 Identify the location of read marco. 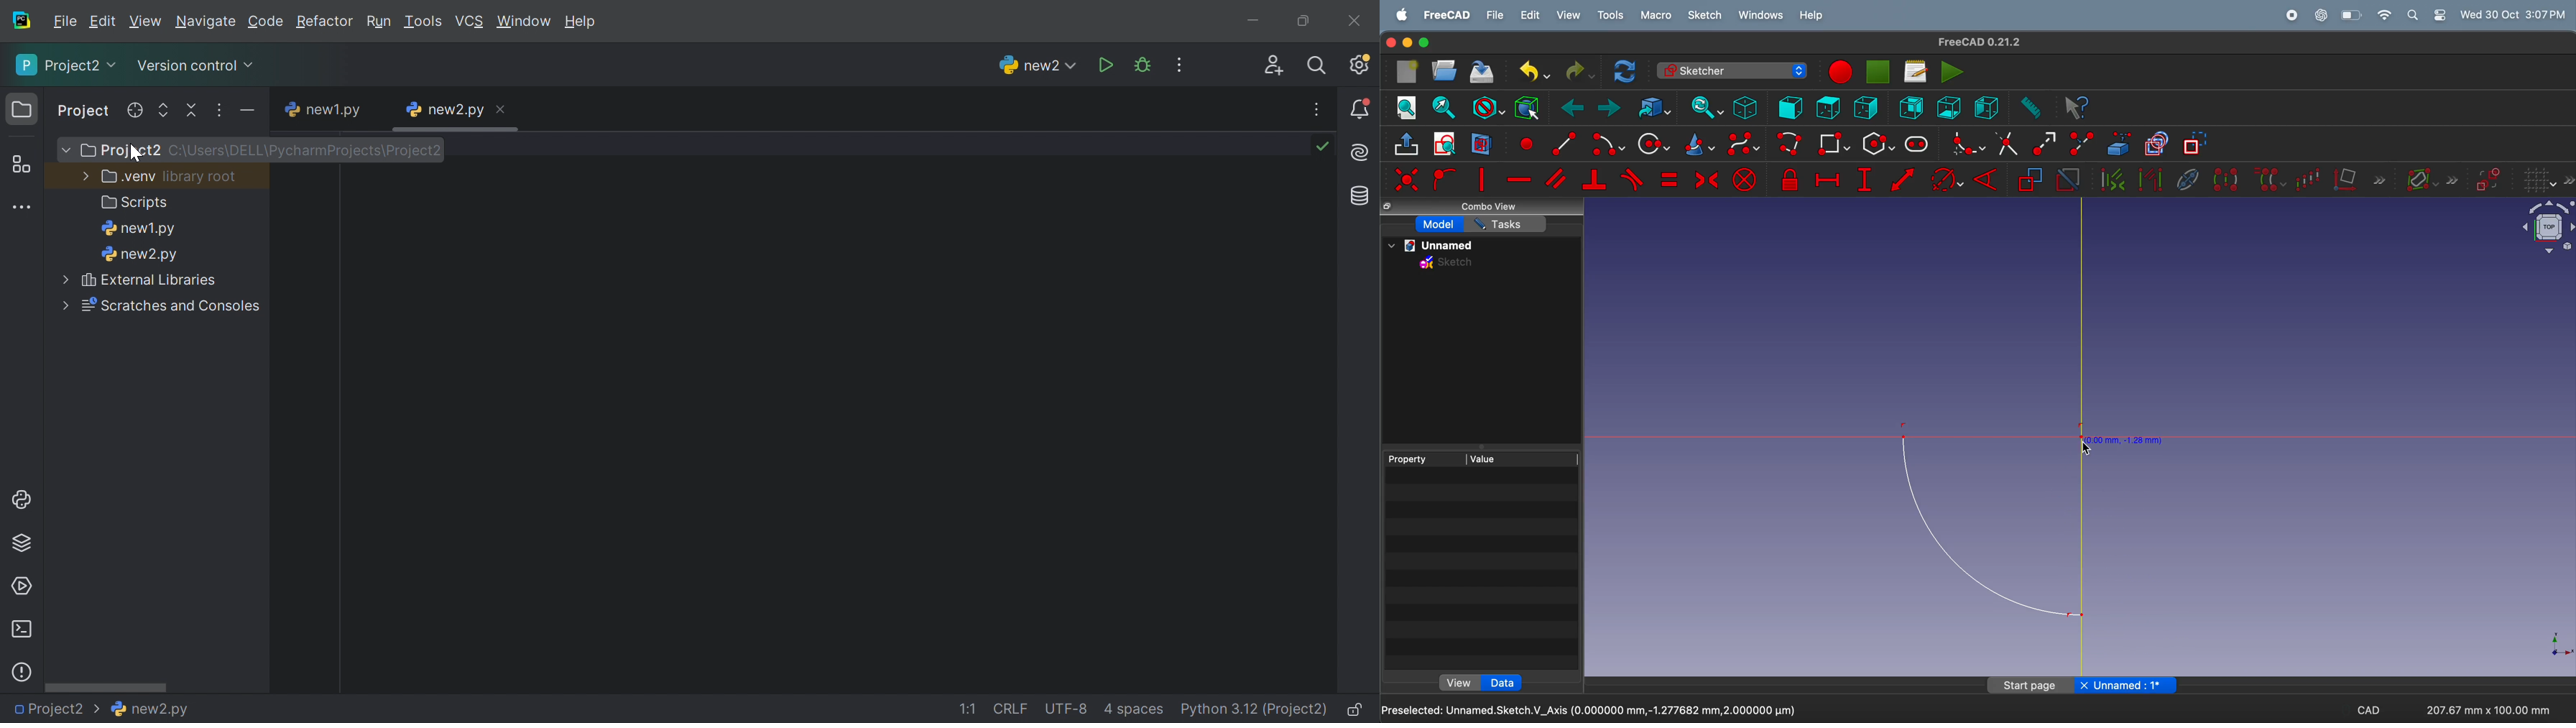
(1916, 71).